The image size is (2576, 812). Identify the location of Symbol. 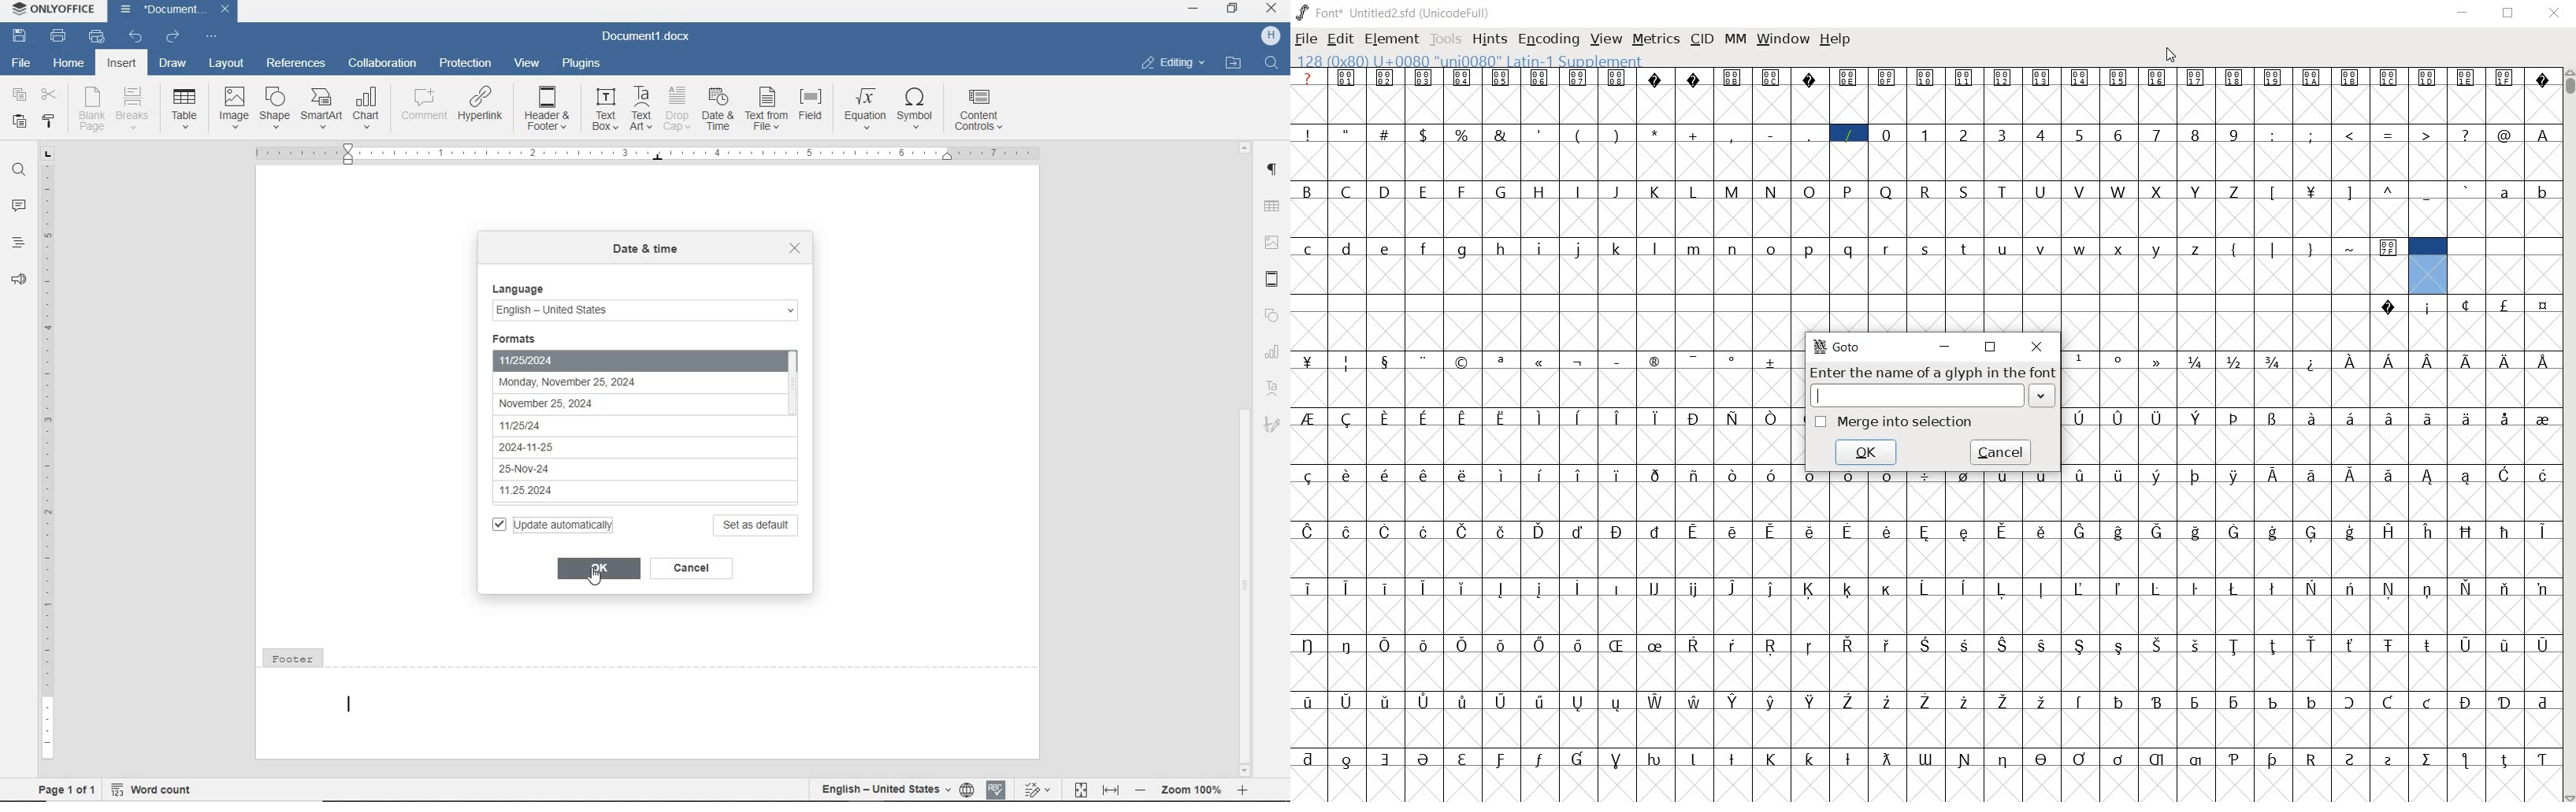
(1464, 700).